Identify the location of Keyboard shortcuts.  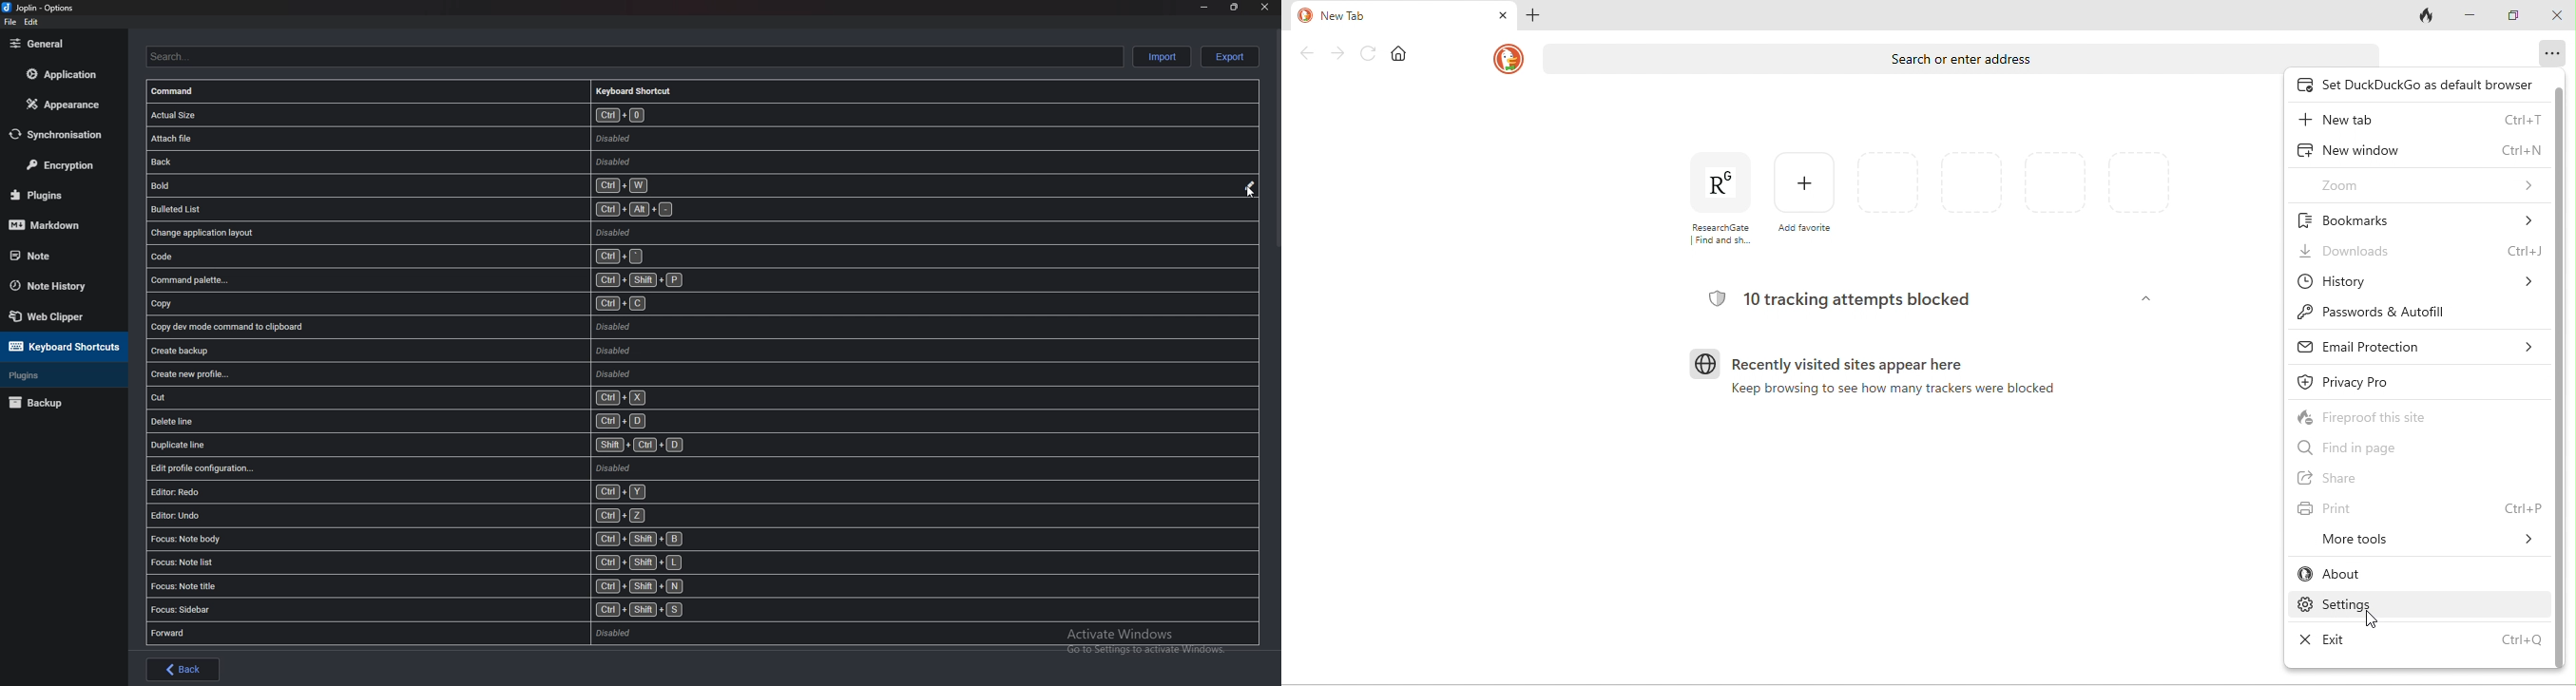
(61, 346).